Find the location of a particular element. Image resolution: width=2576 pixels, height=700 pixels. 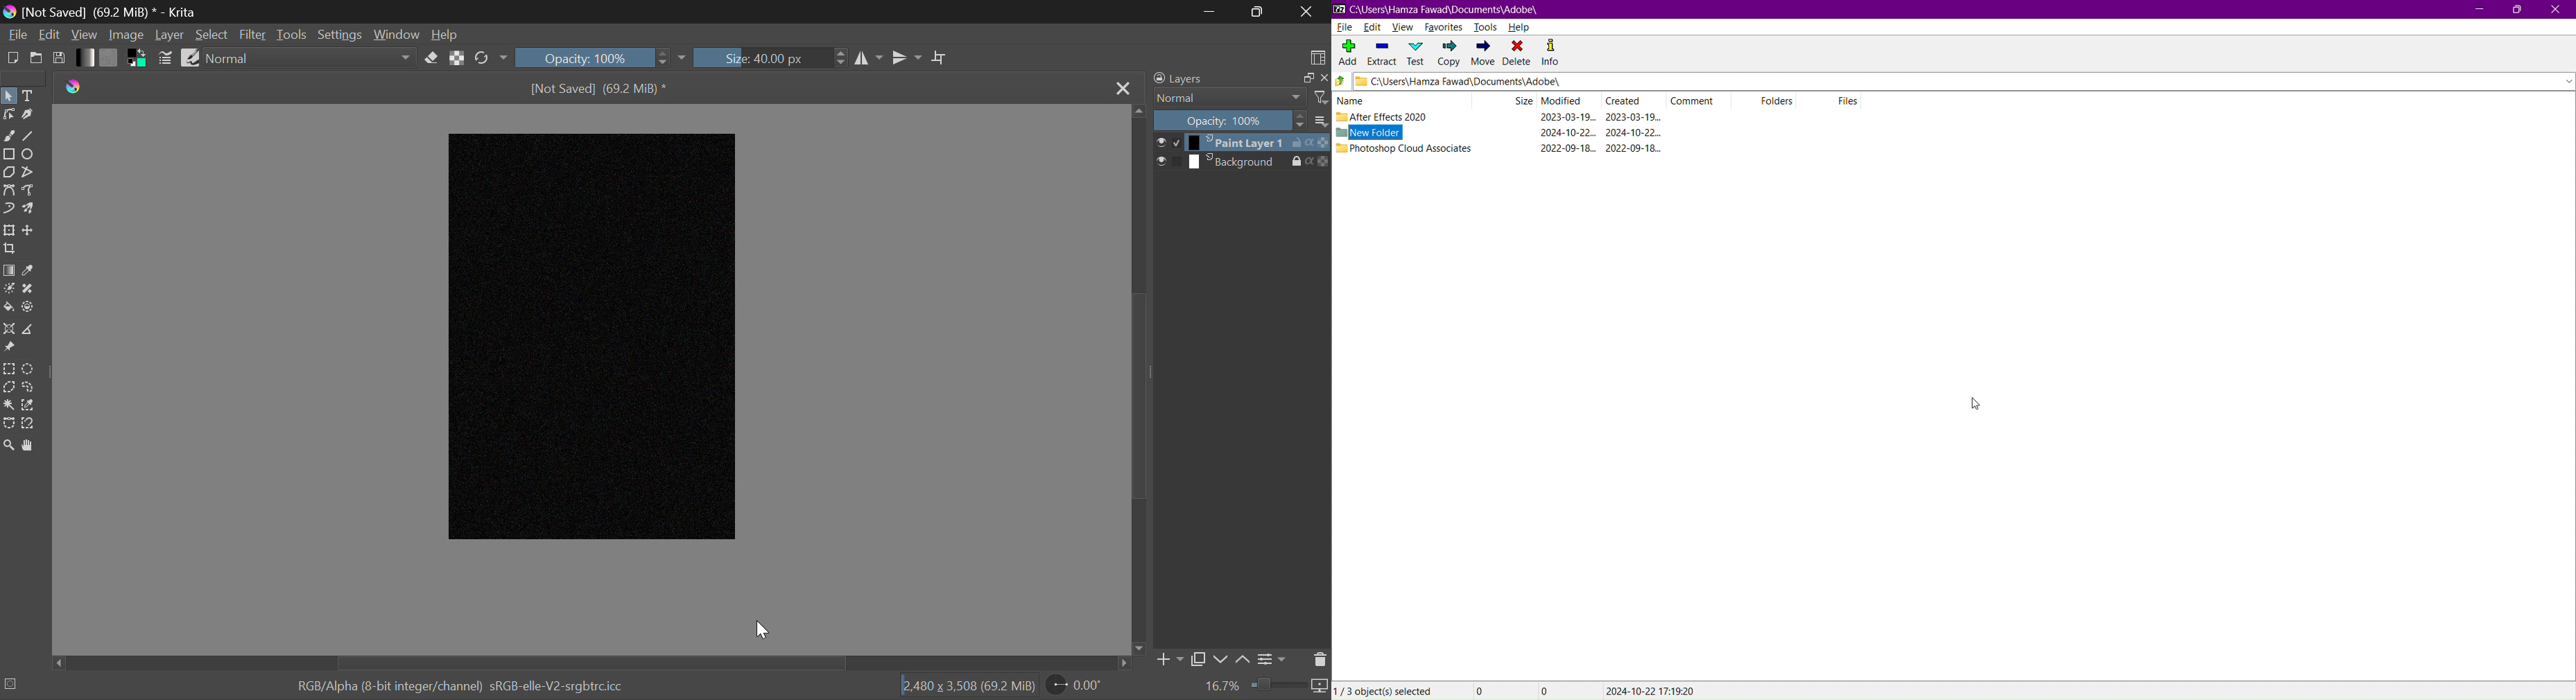

Created is located at coordinates (1634, 100).